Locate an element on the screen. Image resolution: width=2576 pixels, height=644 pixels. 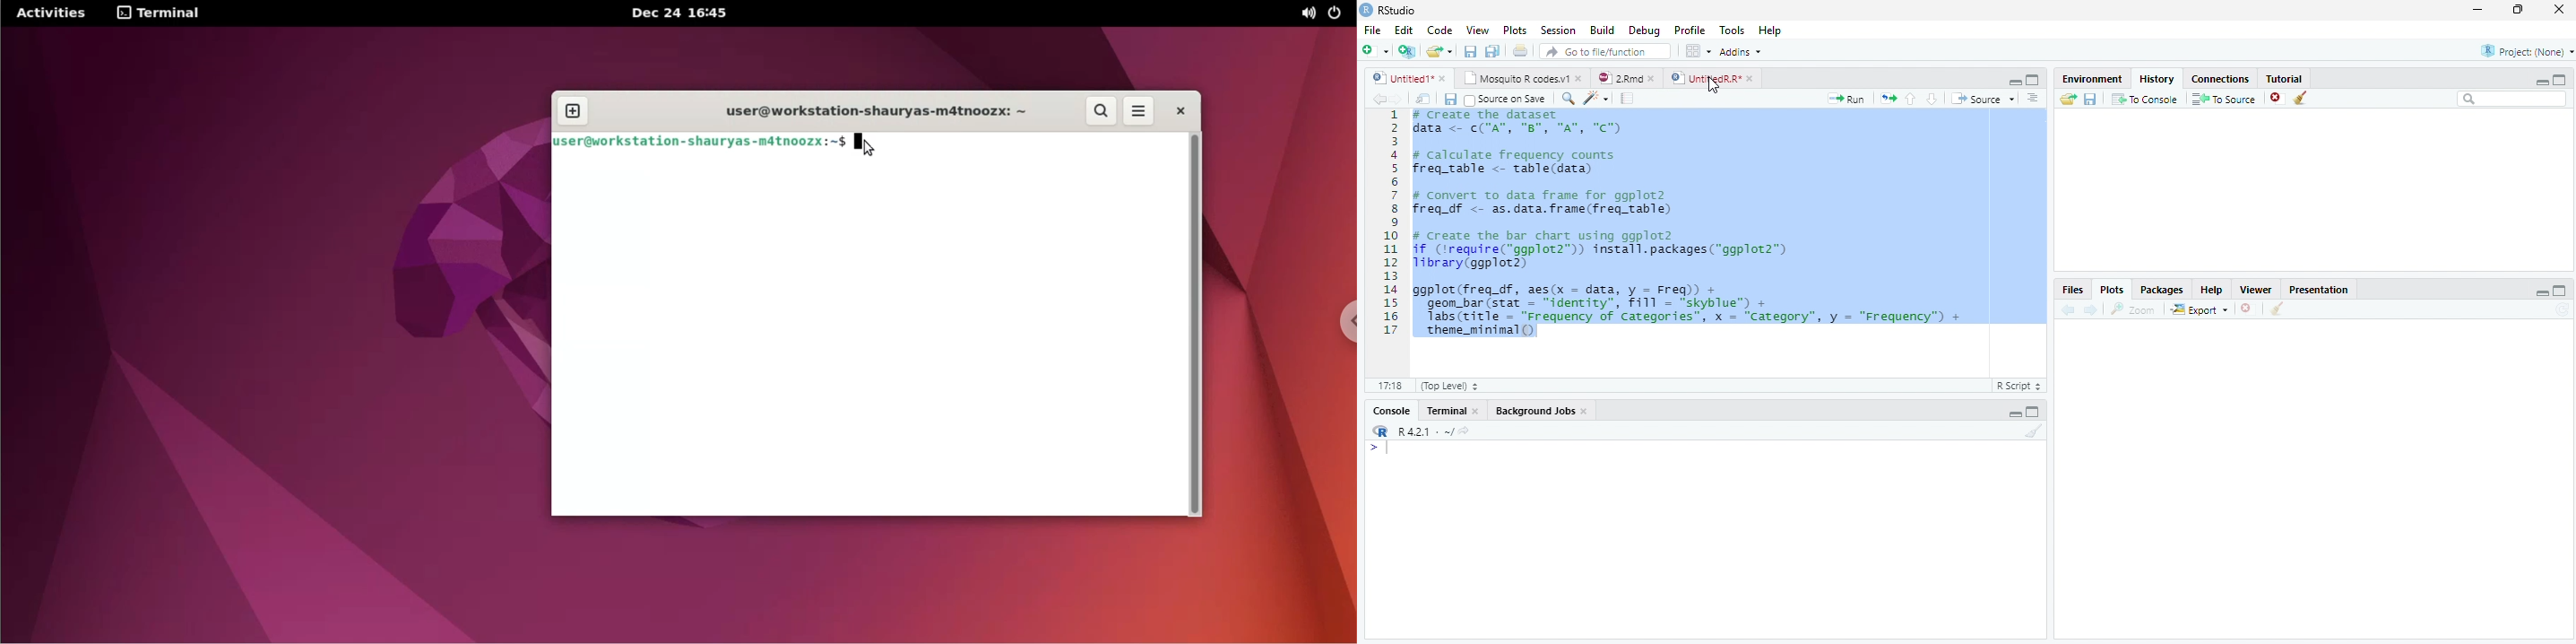
Minimize is located at coordinates (2541, 83).